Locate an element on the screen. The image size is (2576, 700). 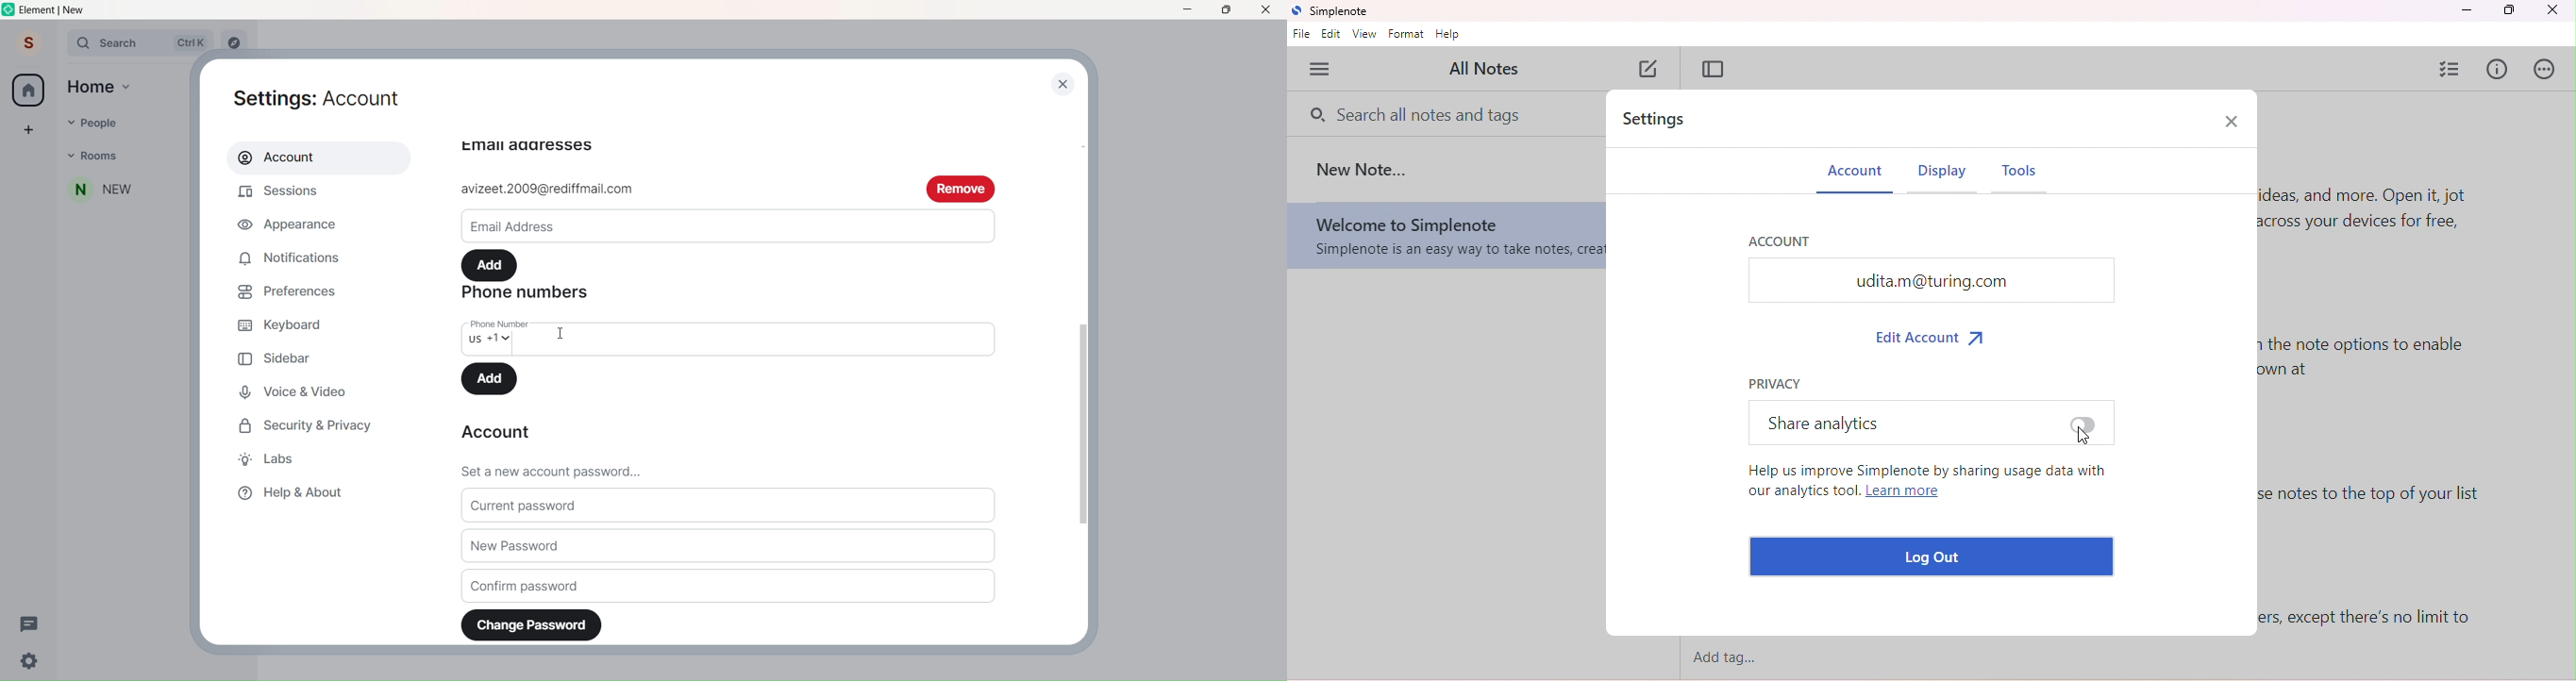
new note is located at coordinates (1364, 169).